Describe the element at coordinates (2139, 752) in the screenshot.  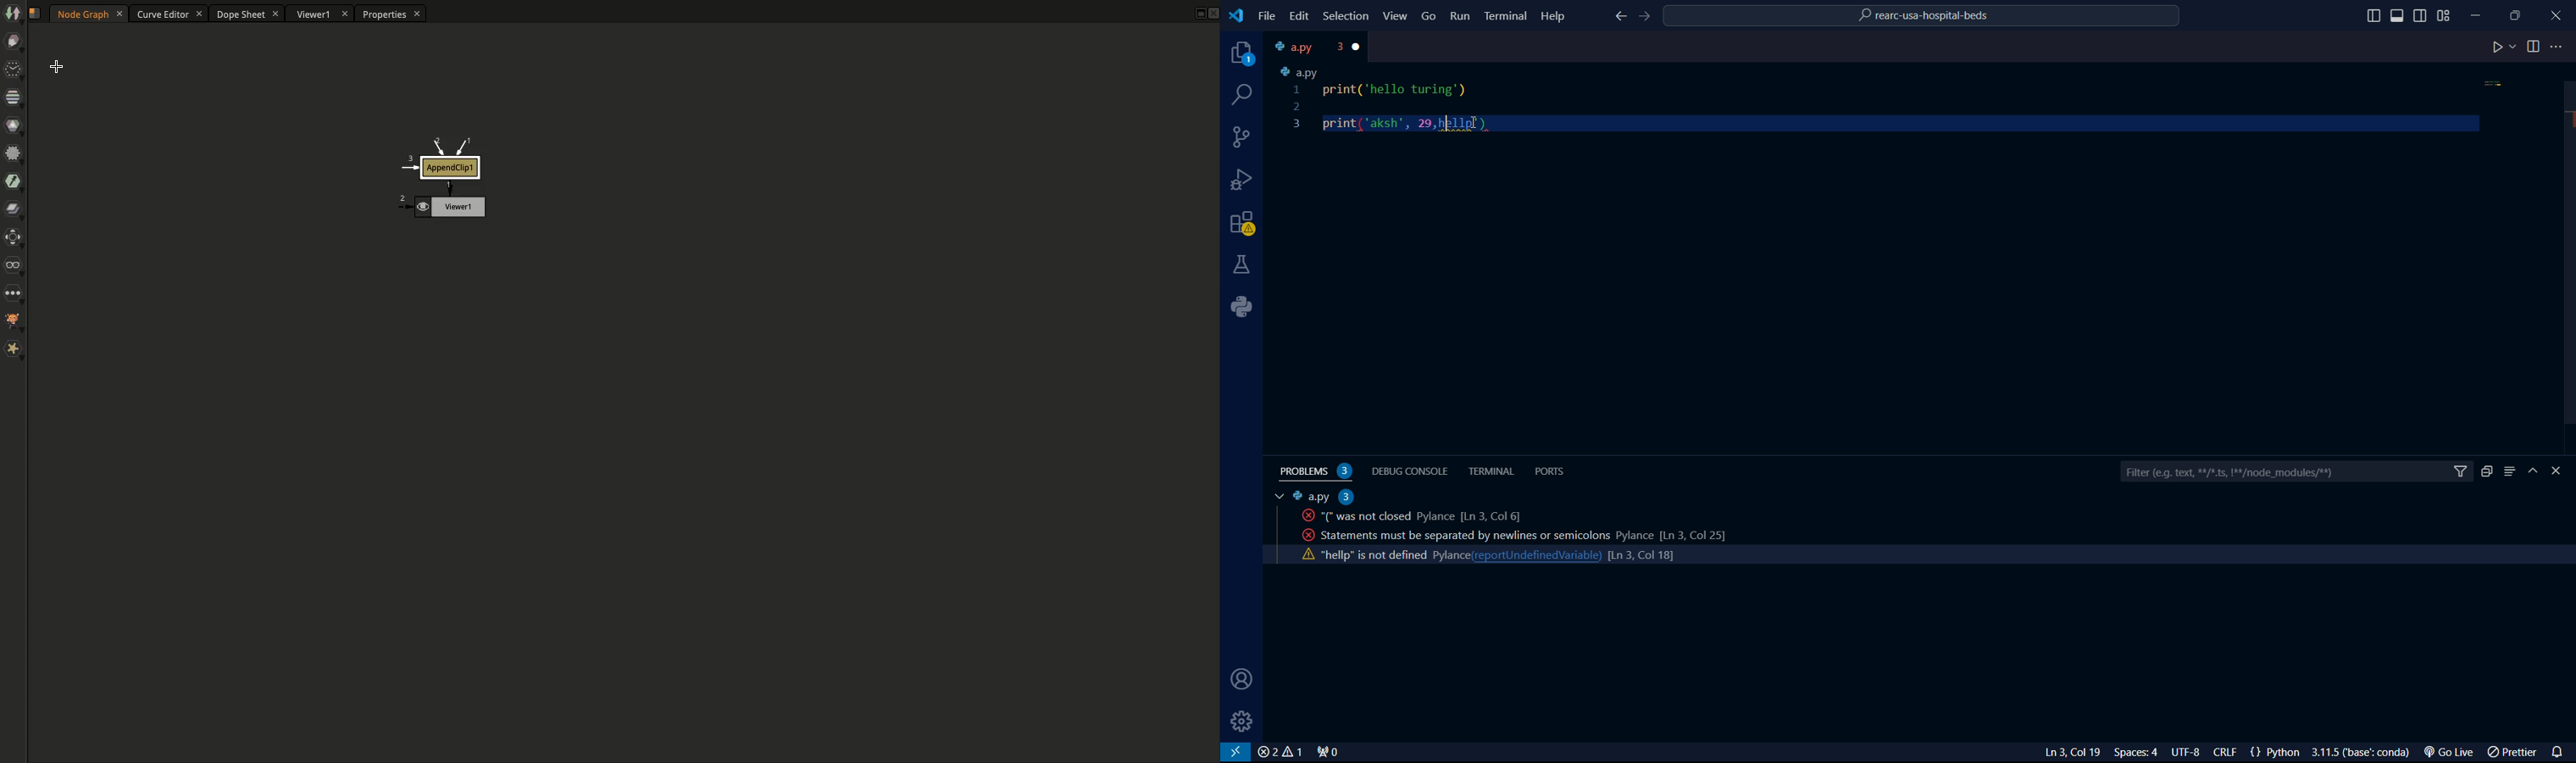
I see `Spaces: 4` at that location.